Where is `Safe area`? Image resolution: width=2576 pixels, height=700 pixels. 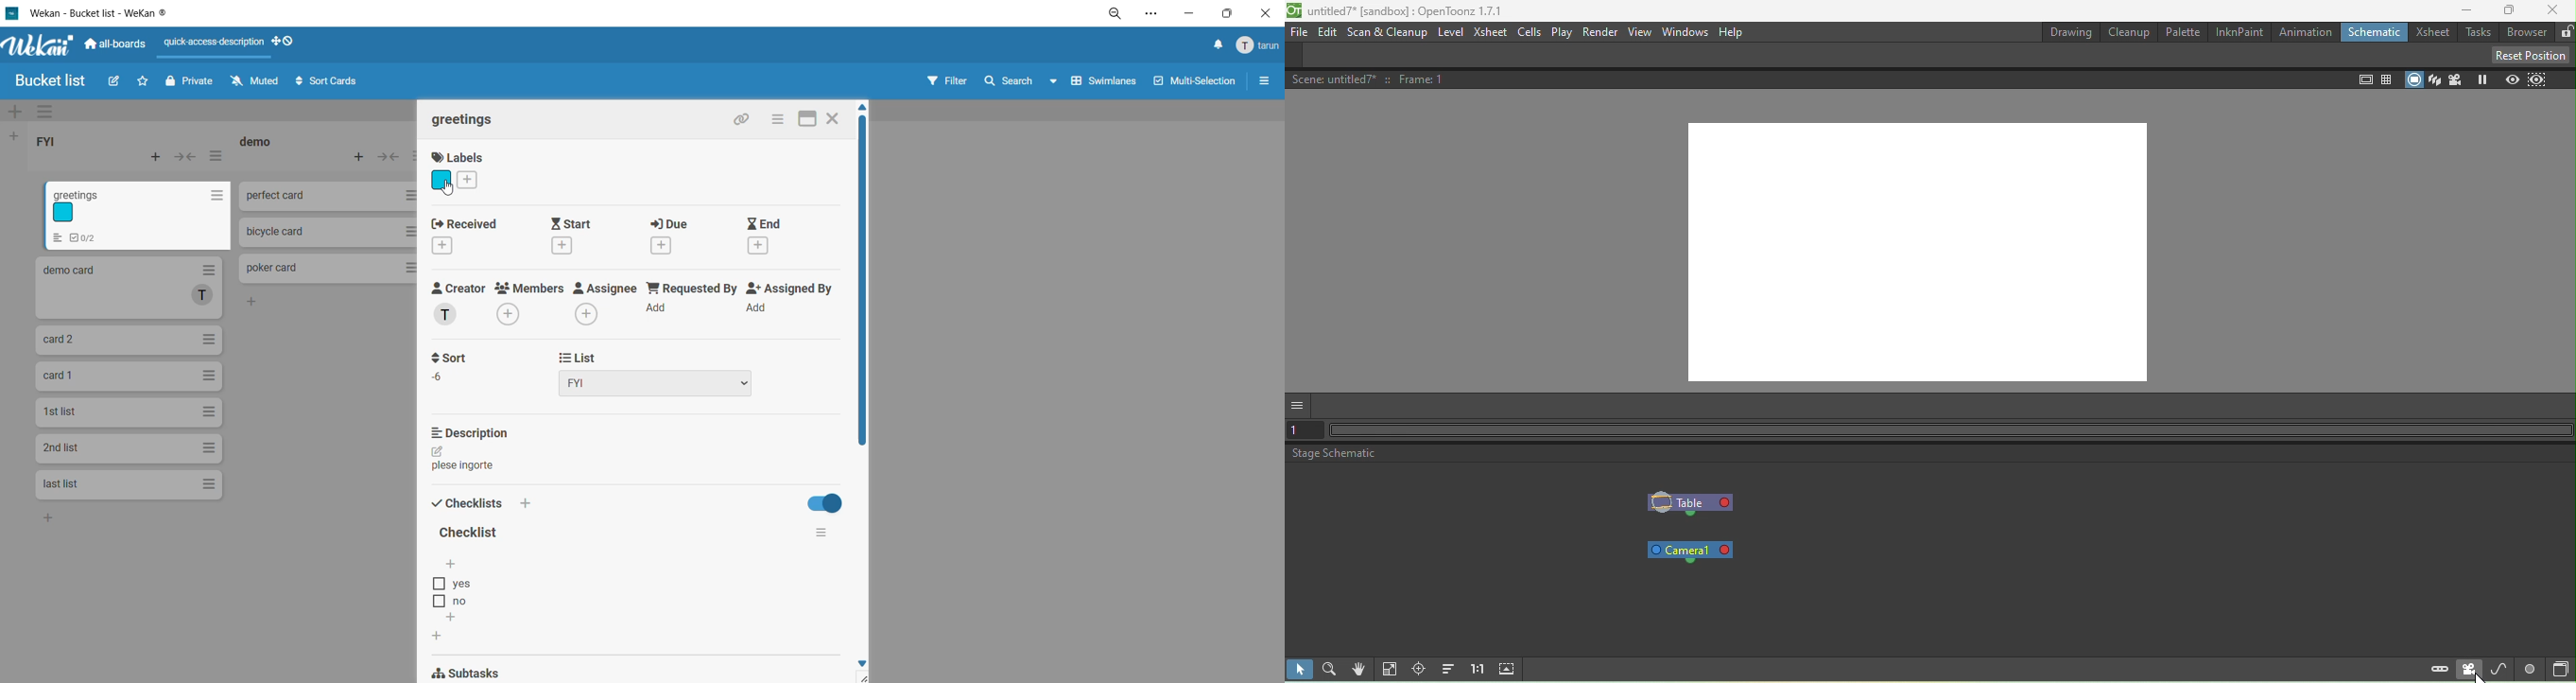 Safe area is located at coordinates (2364, 81).